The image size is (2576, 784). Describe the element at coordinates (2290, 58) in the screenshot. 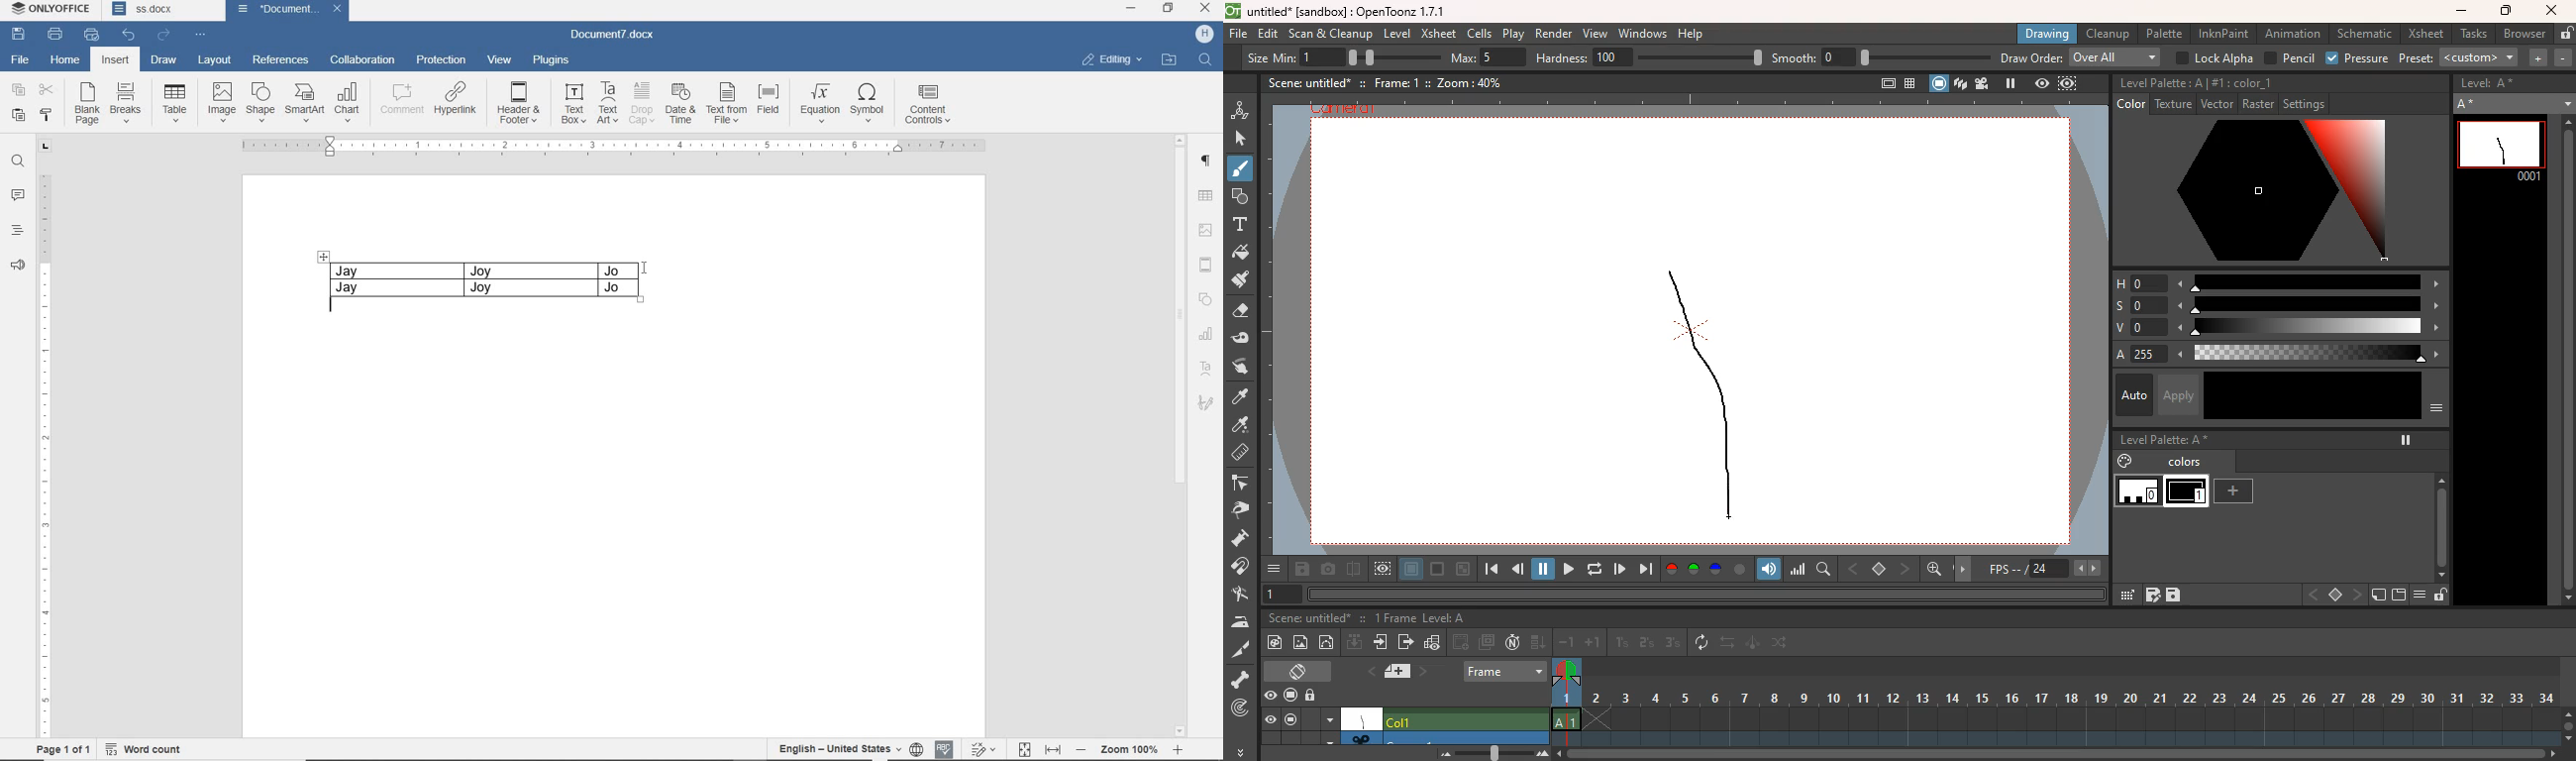

I see `pencil` at that location.